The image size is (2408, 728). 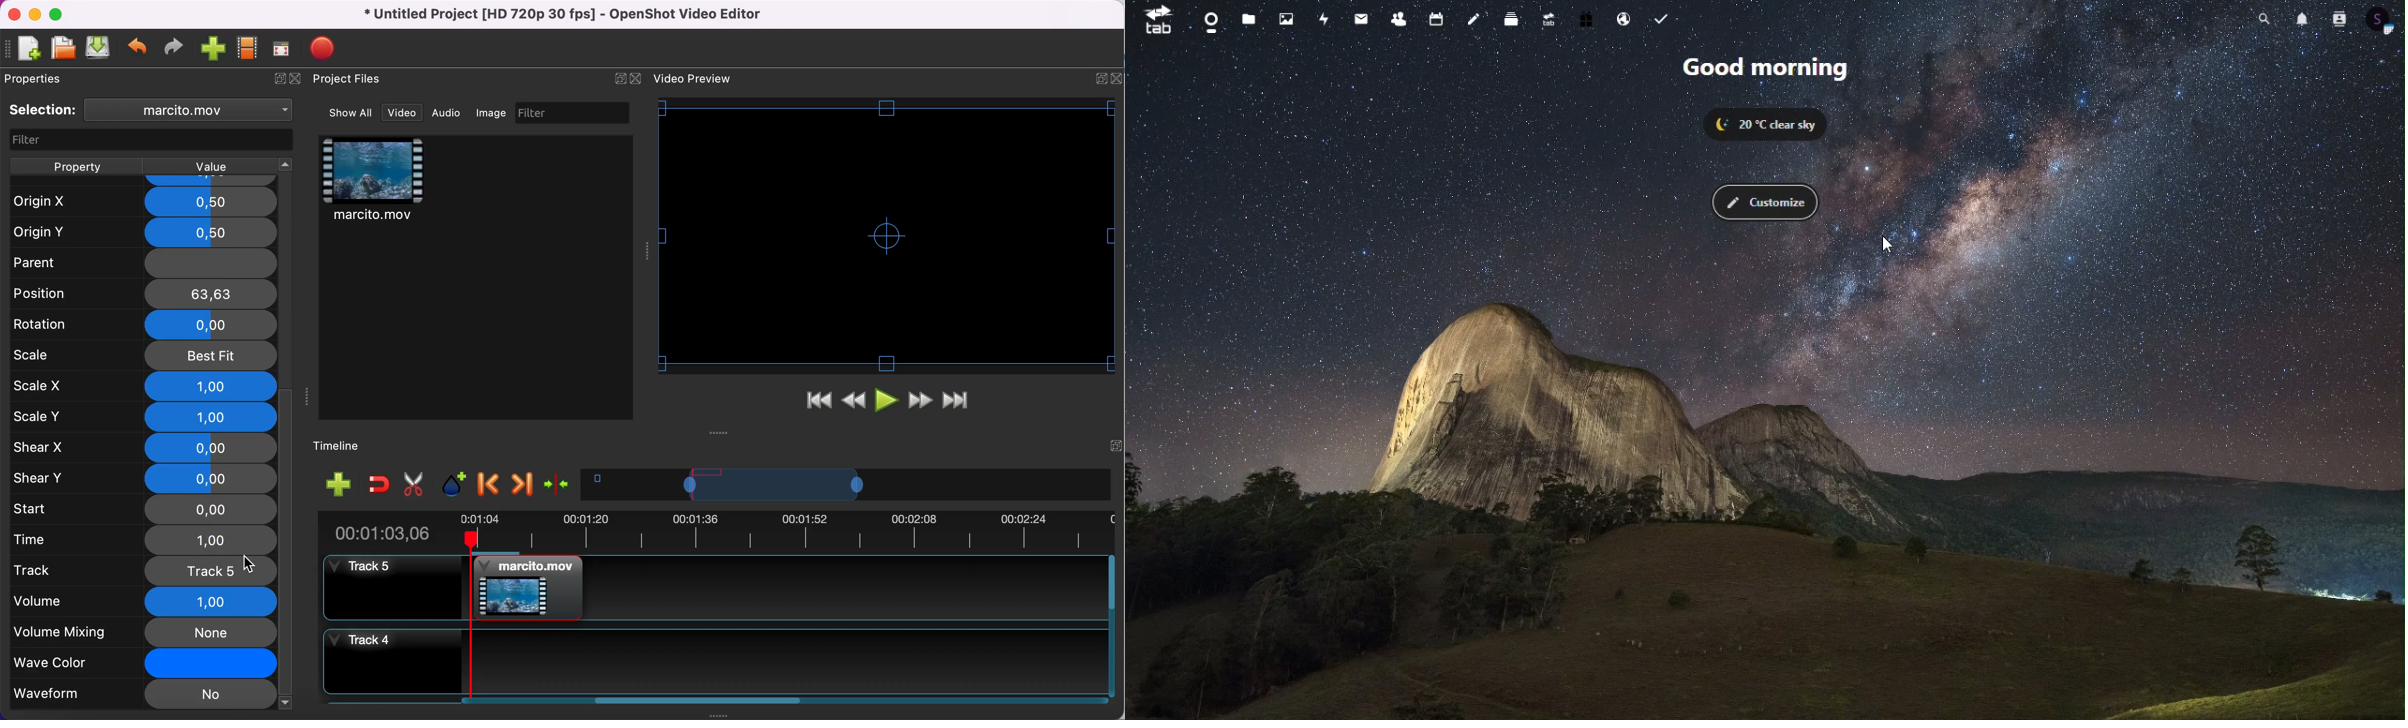 I want to click on calendar, so click(x=1434, y=19).